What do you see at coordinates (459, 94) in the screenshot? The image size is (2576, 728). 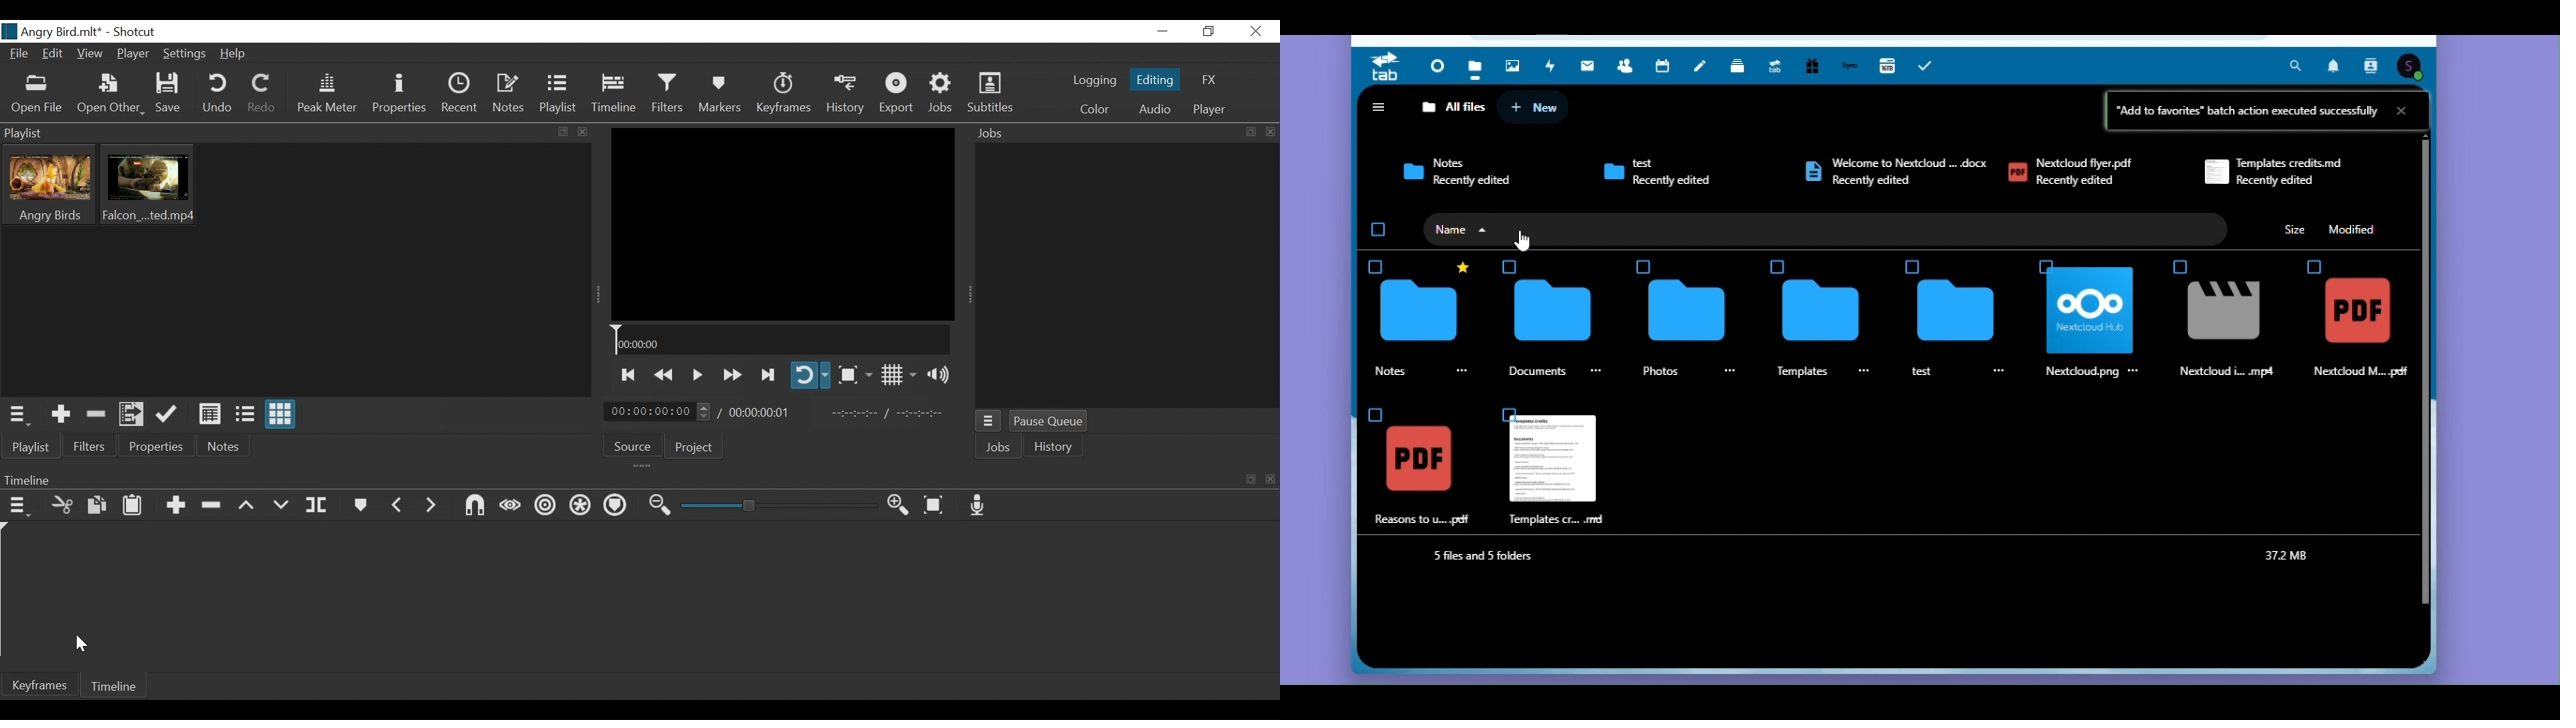 I see `` at bounding box center [459, 94].